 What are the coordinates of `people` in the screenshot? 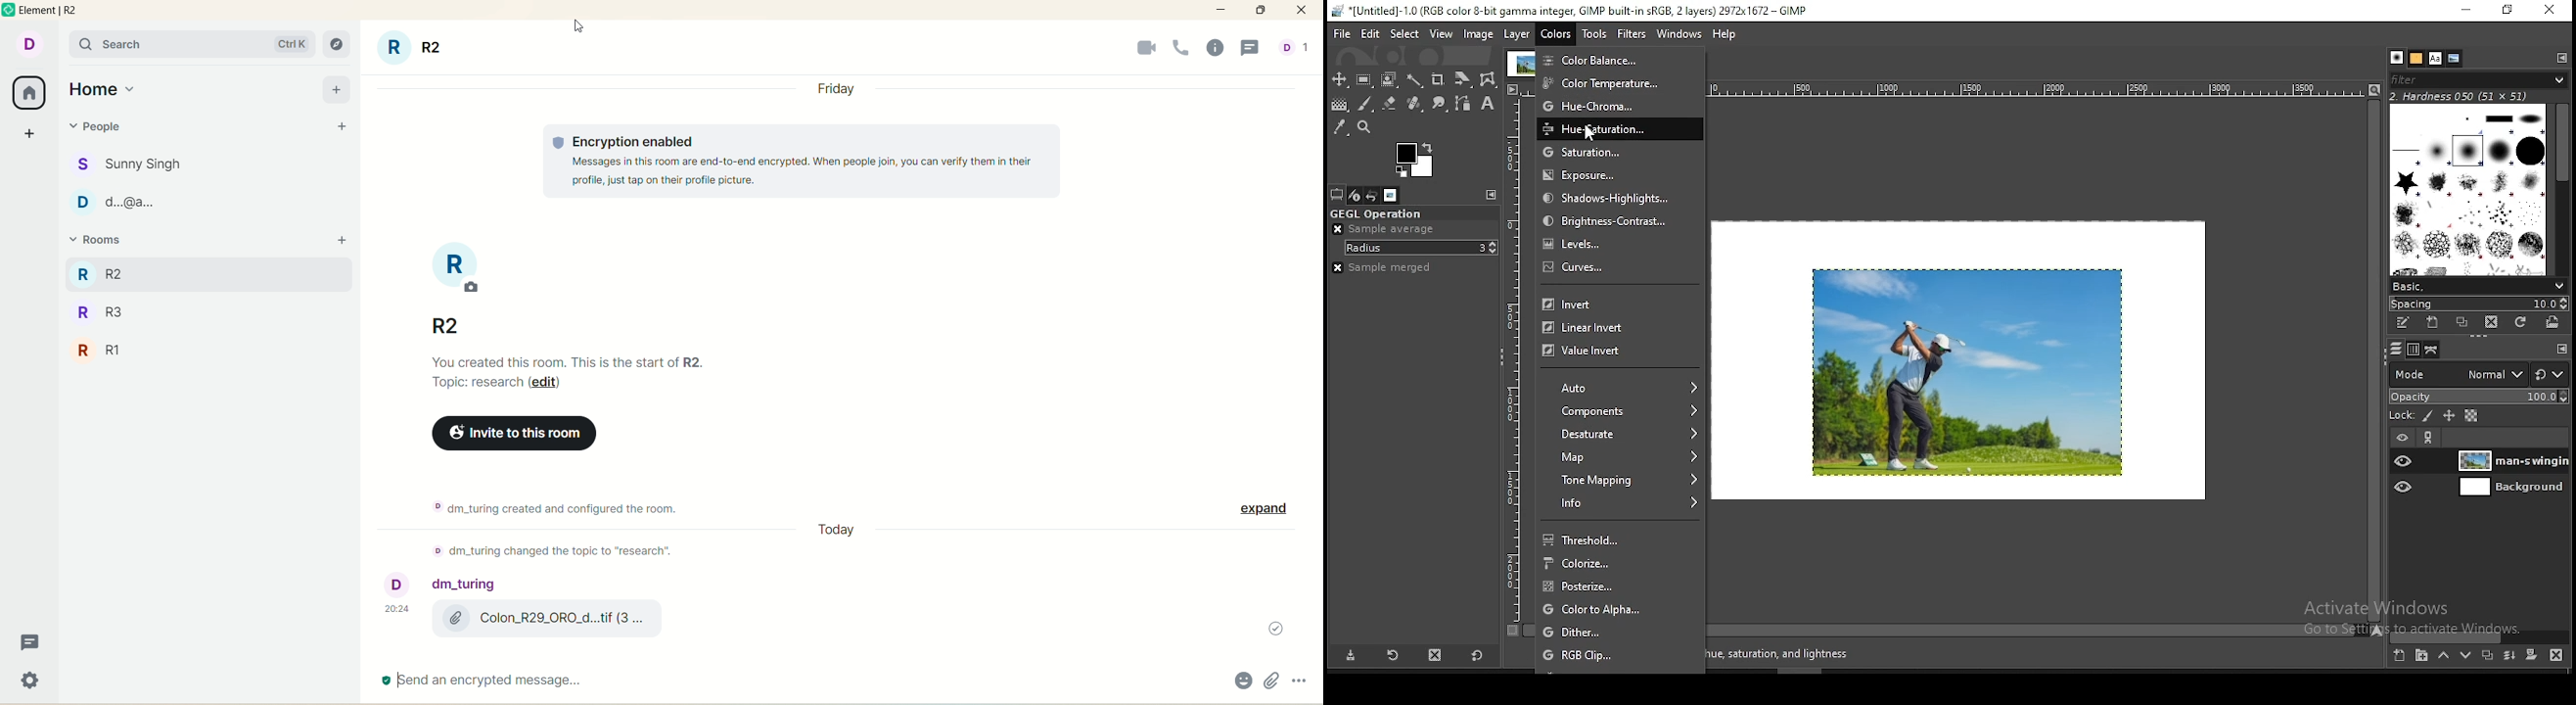 It's located at (138, 161).